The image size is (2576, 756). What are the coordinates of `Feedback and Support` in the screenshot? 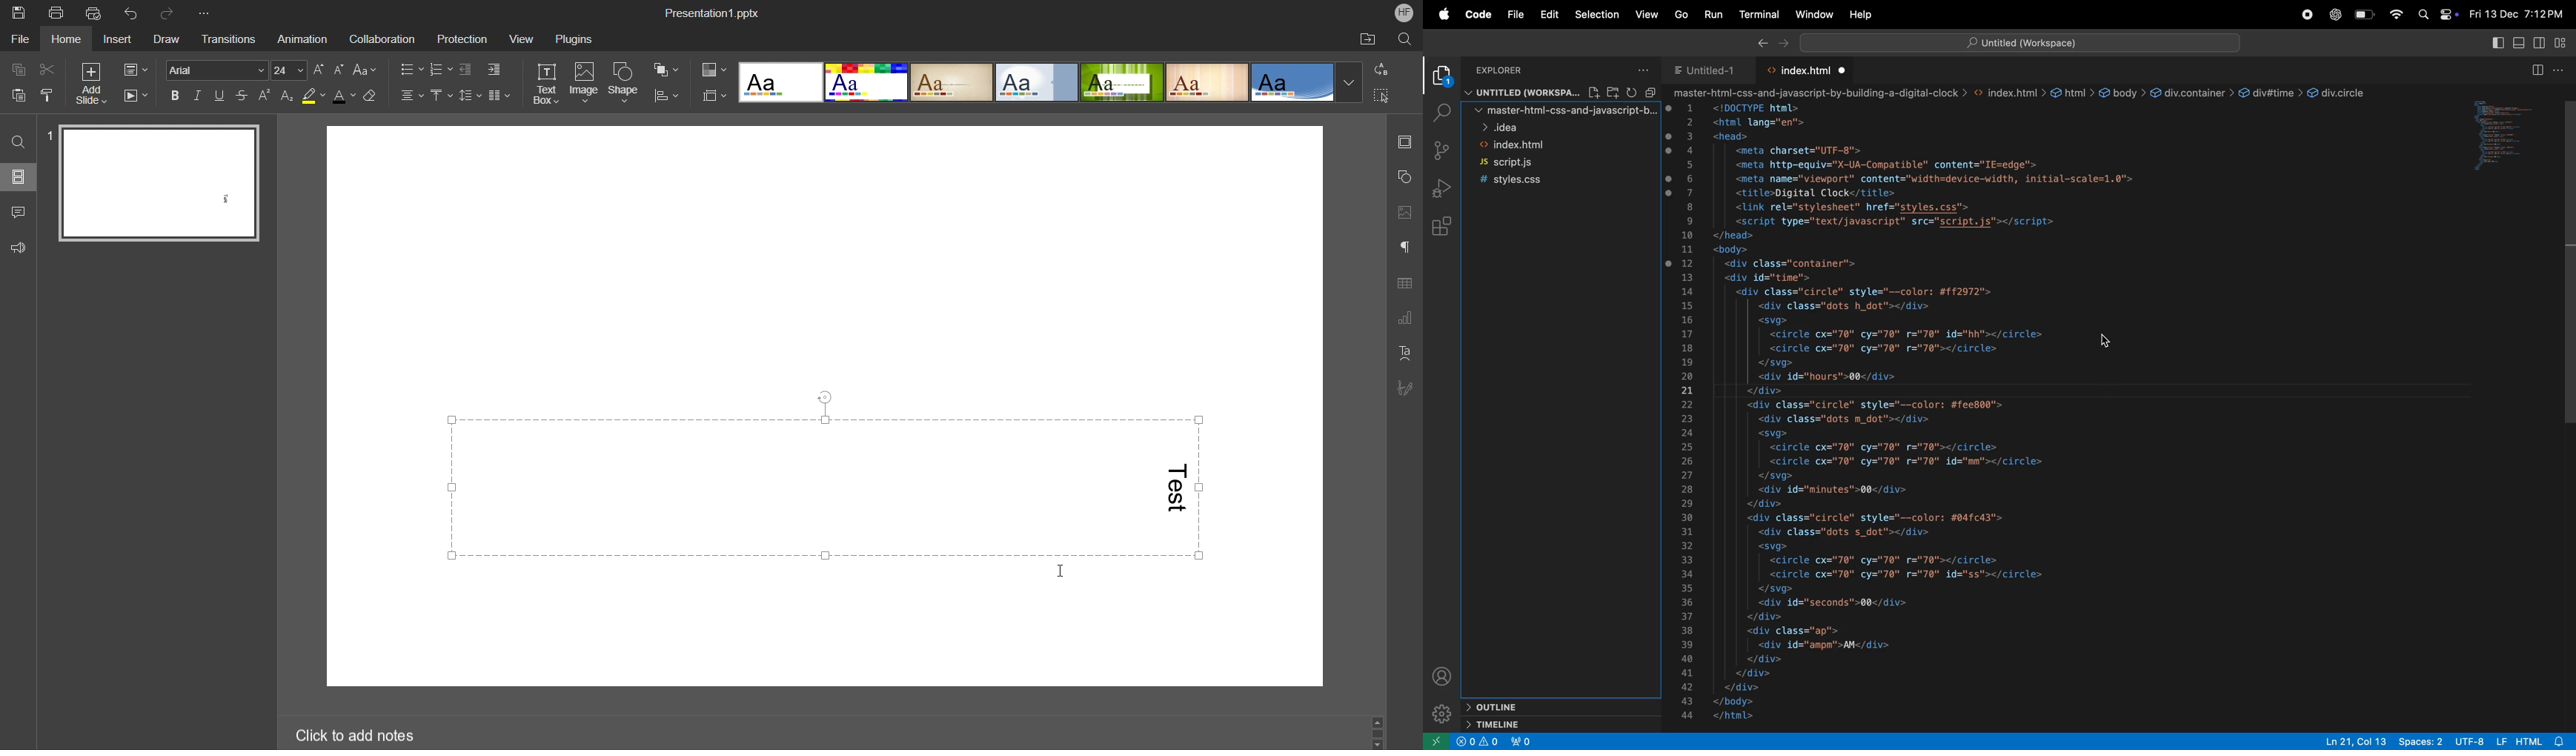 It's located at (19, 248).